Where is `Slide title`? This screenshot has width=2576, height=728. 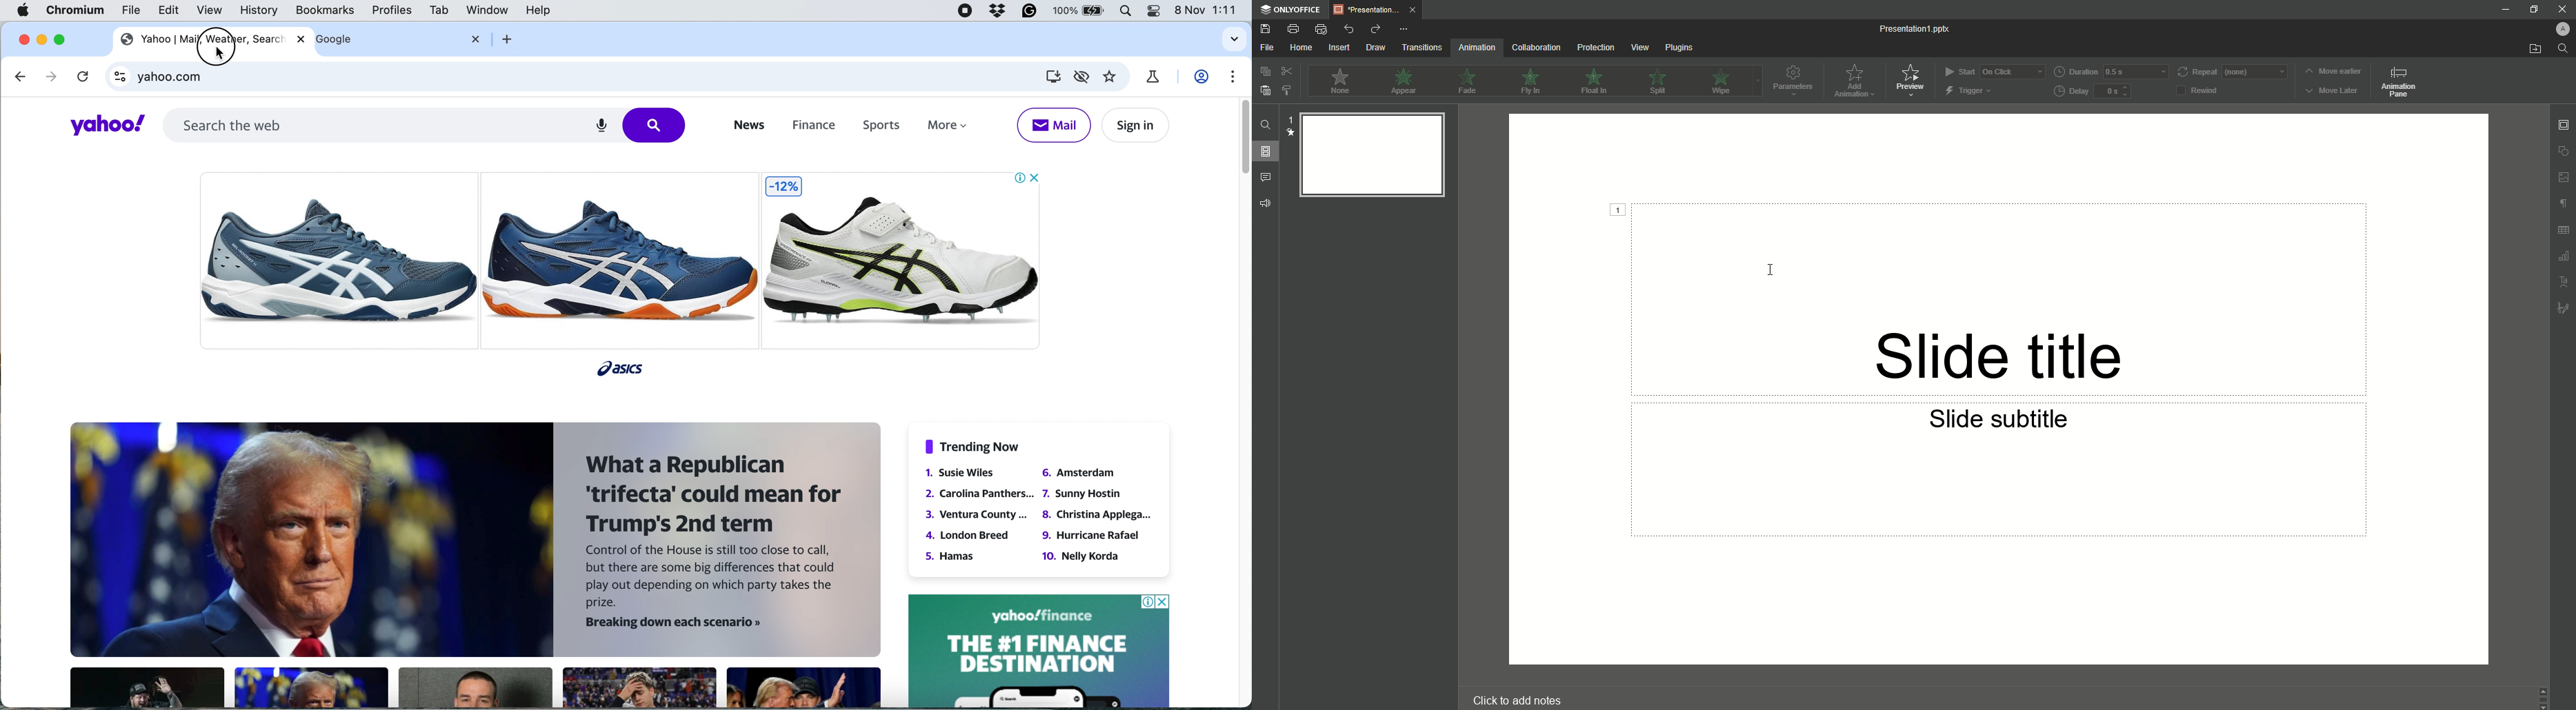 Slide title is located at coordinates (1999, 339).